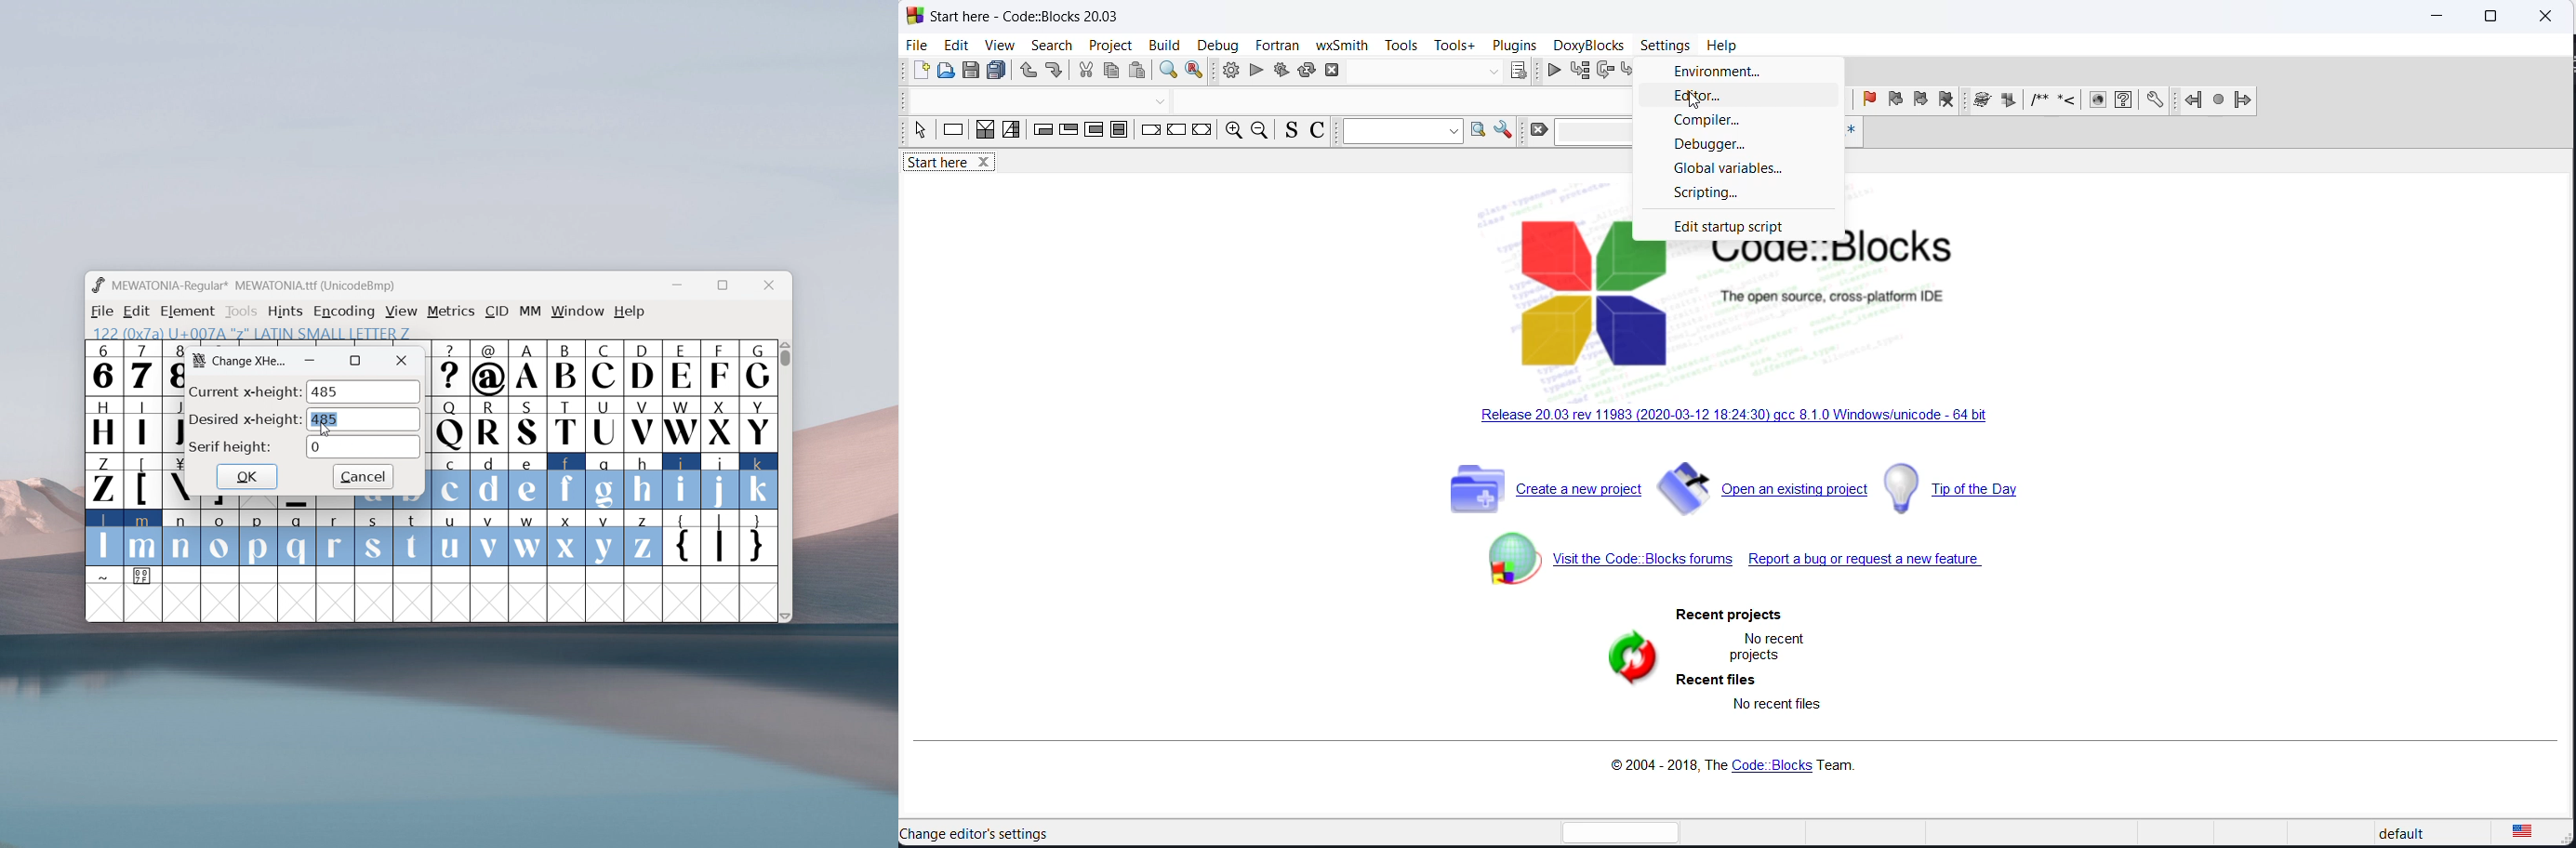 The height and width of the screenshot is (868, 2576). I want to click on maximize, so click(722, 287).